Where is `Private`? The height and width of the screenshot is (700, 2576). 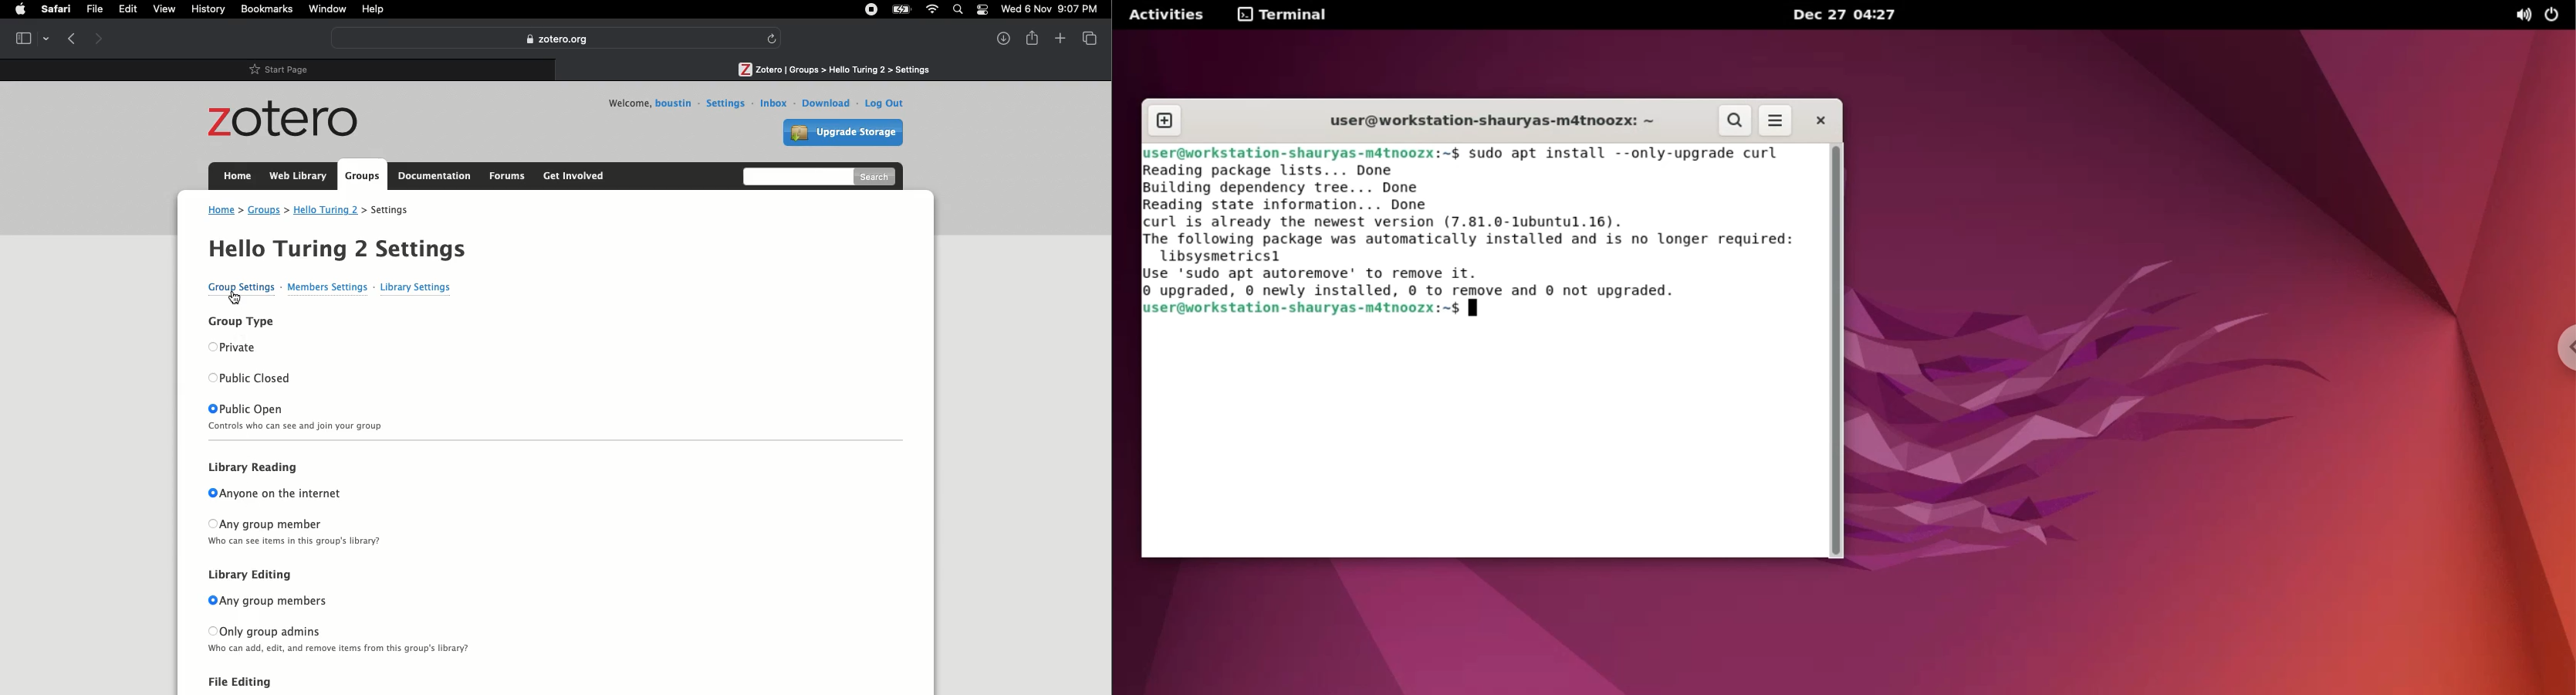 Private is located at coordinates (235, 348).